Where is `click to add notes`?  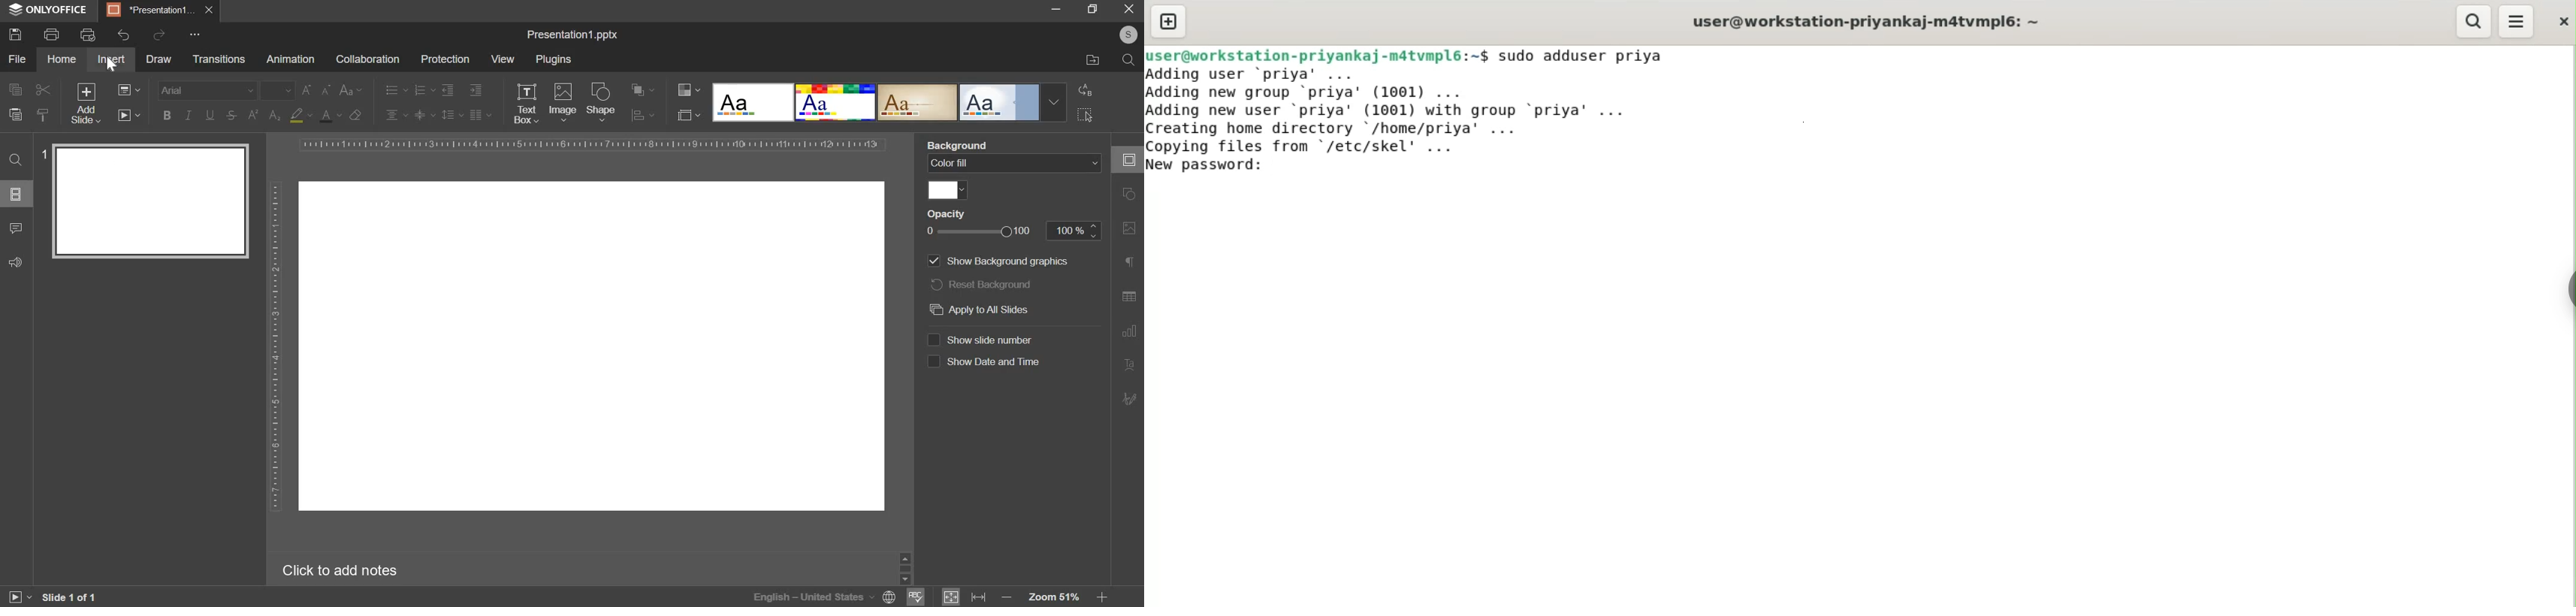 click to add notes is located at coordinates (344, 569).